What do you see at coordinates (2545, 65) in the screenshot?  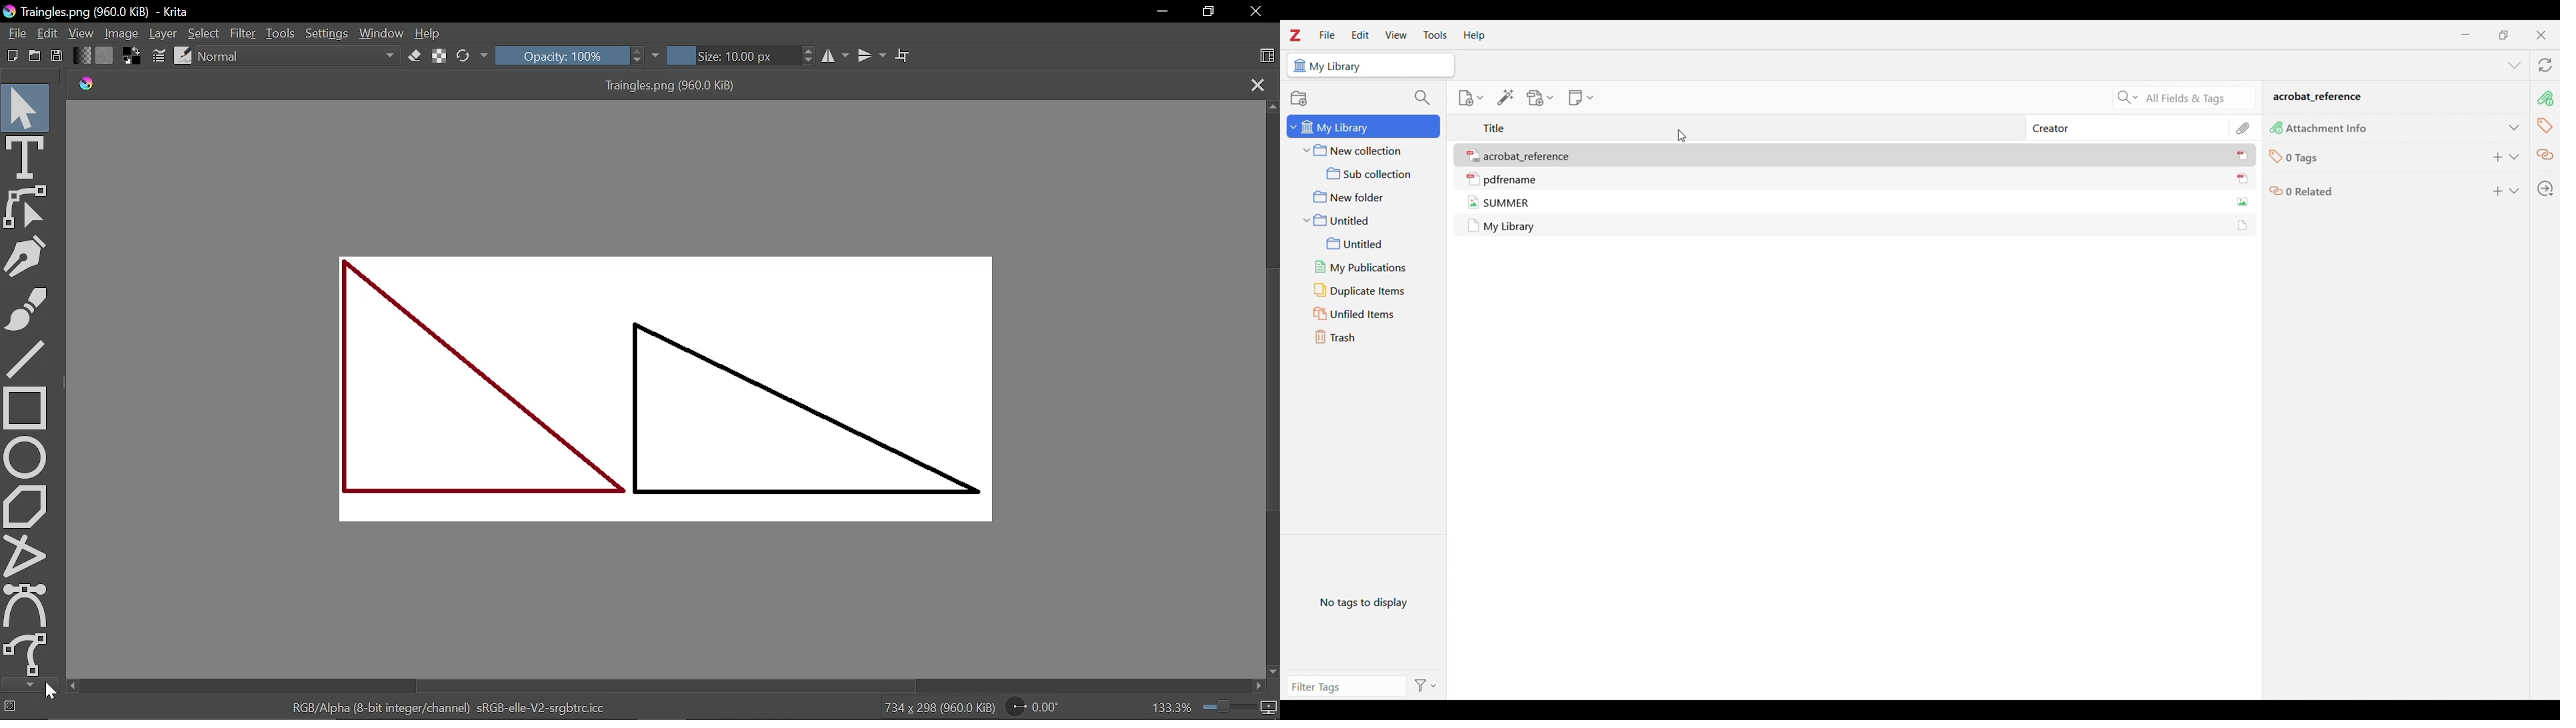 I see `Sync with zotero.org` at bounding box center [2545, 65].